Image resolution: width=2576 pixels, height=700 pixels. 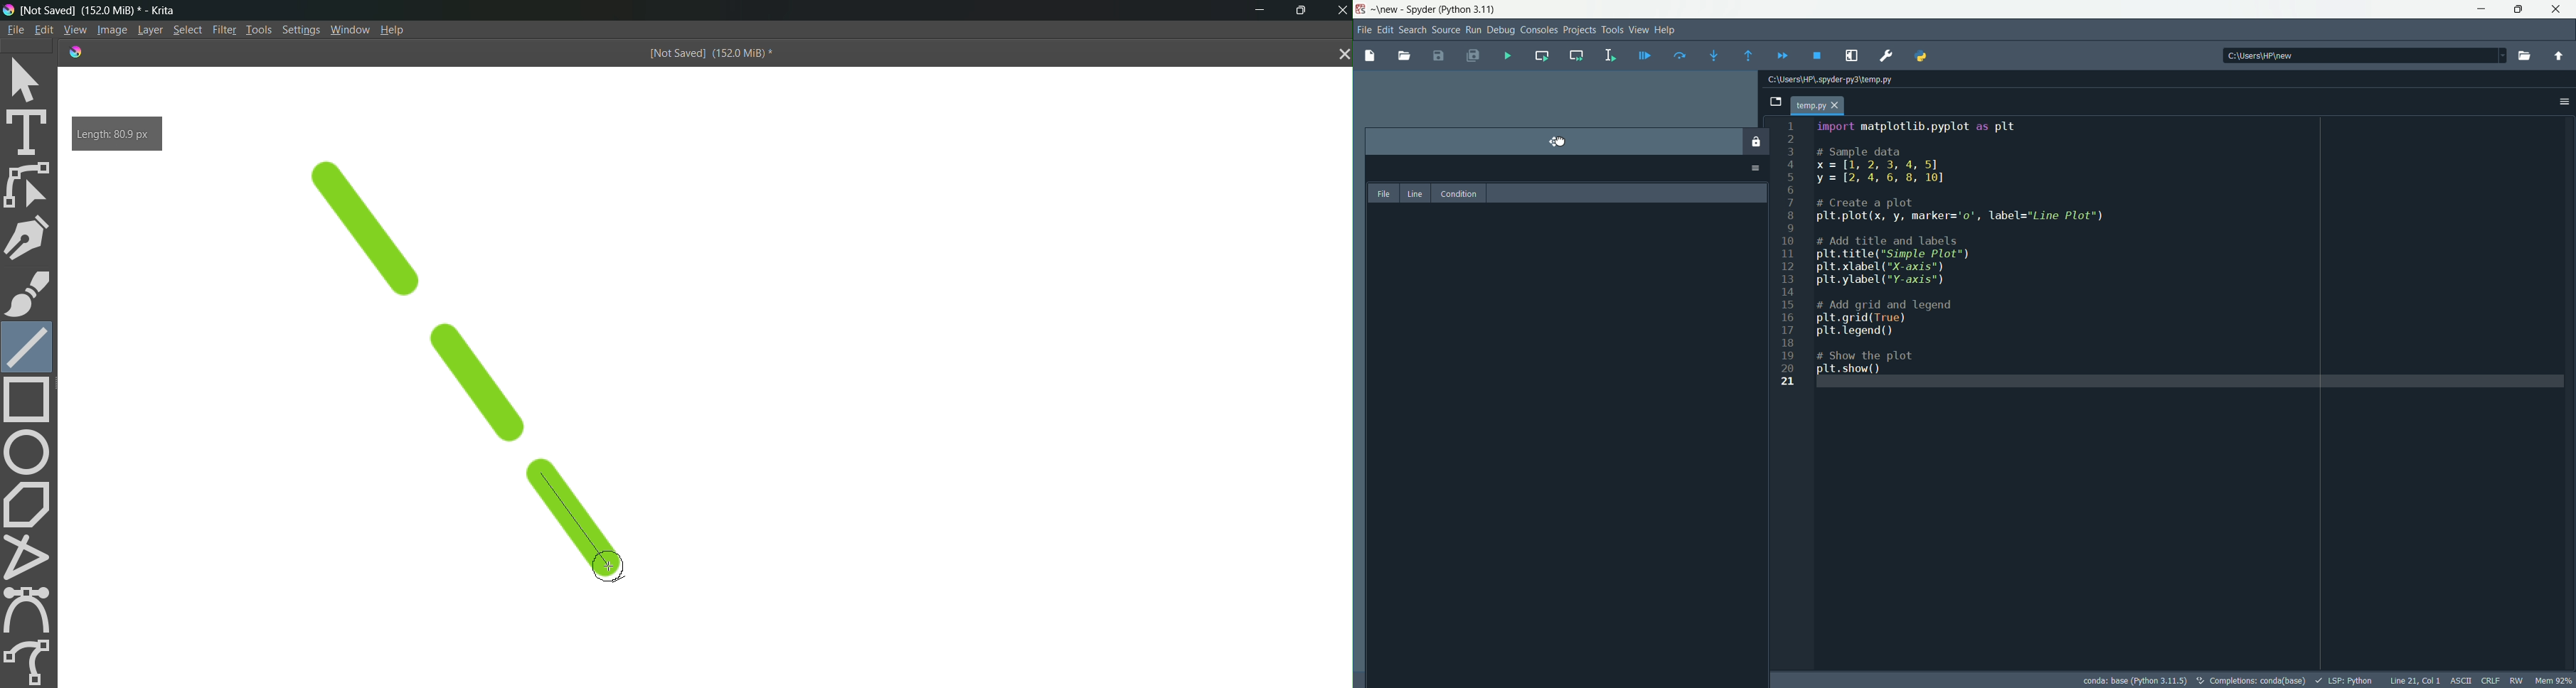 I want to click on run file, so click(x=1508, y=56).